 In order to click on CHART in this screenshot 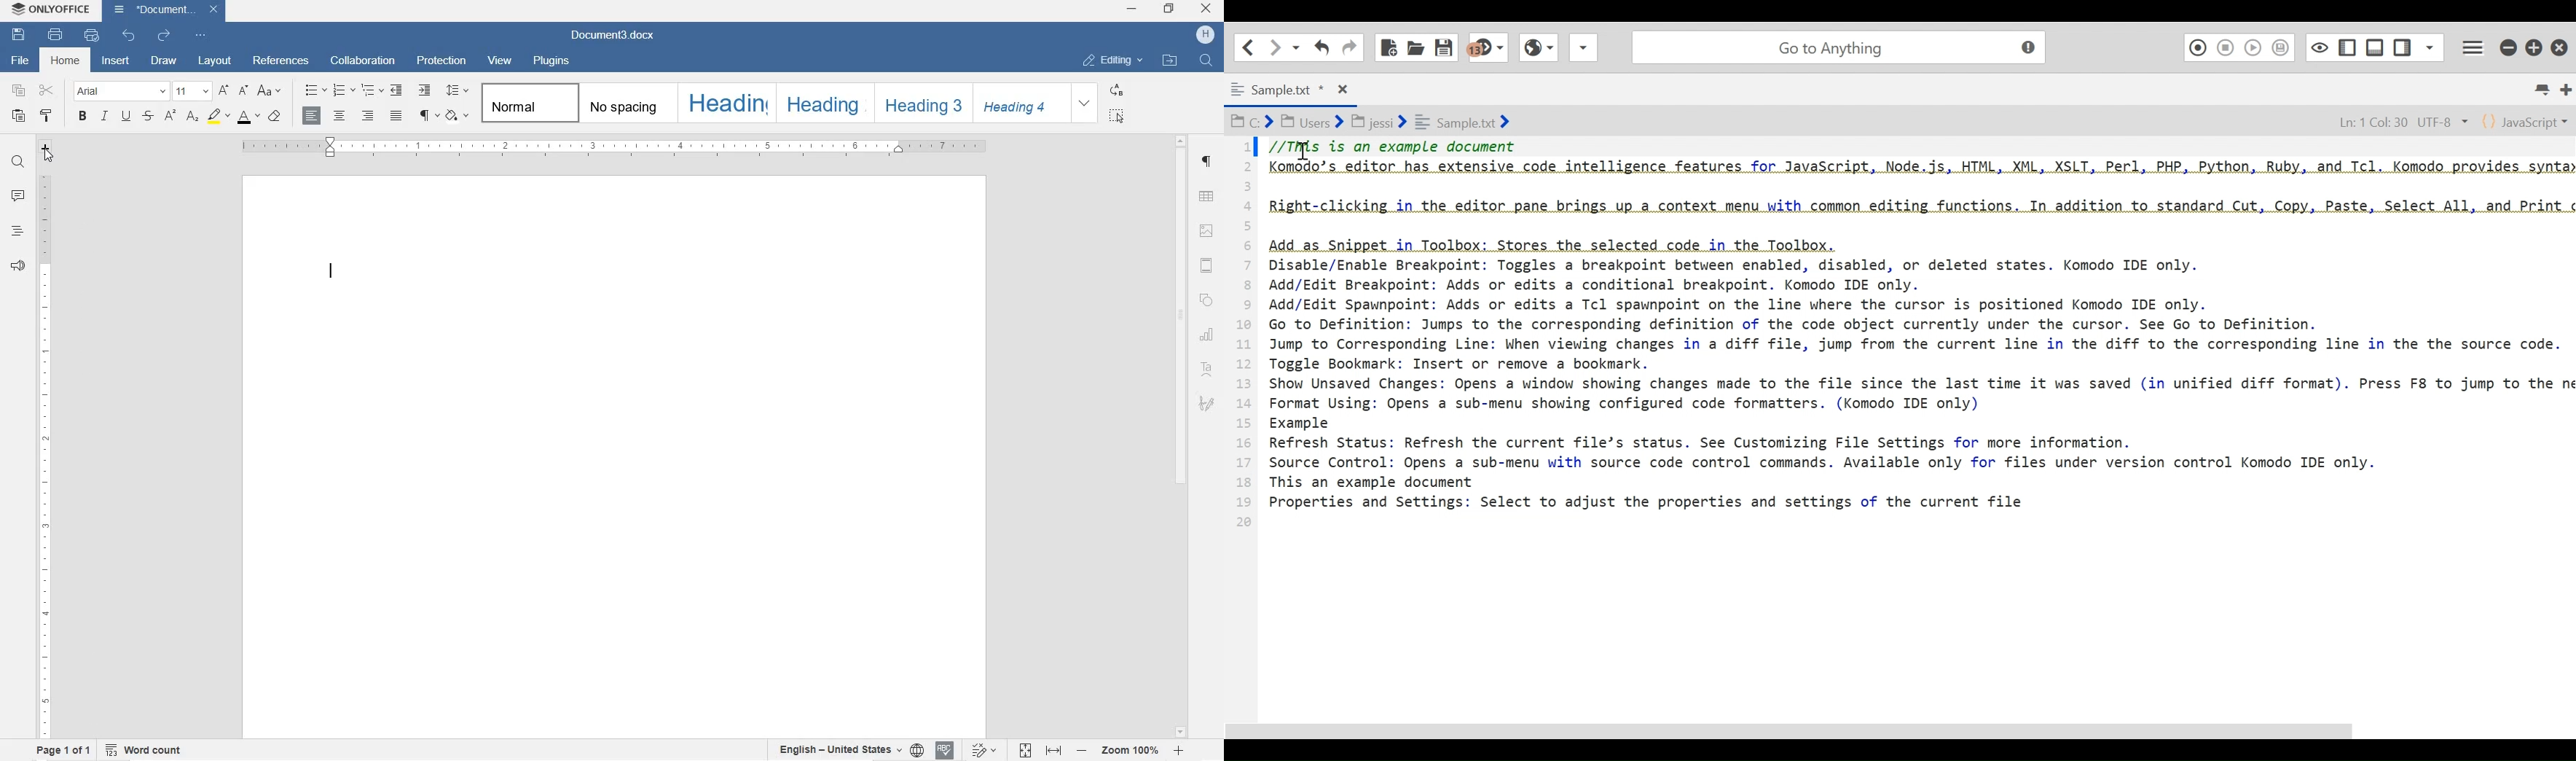, I will do `click(1208, 335)`.